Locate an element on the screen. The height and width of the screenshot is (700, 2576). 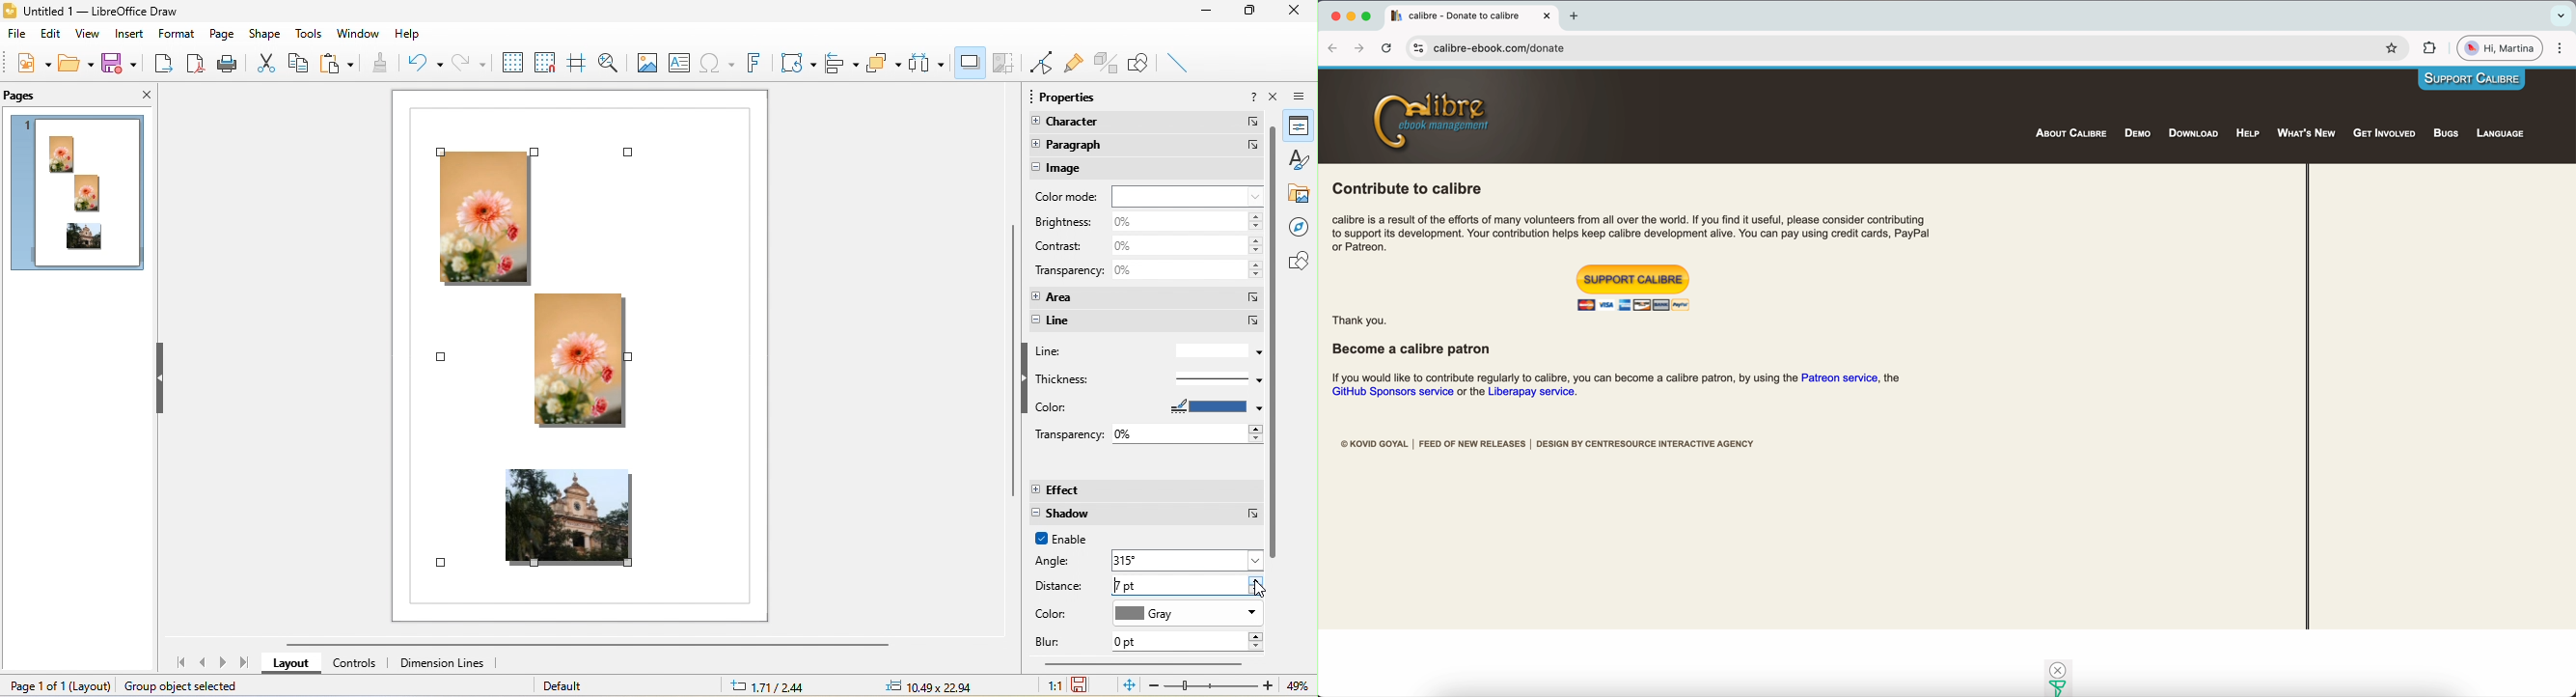
credit cards is located at coordinates (1633, 304).